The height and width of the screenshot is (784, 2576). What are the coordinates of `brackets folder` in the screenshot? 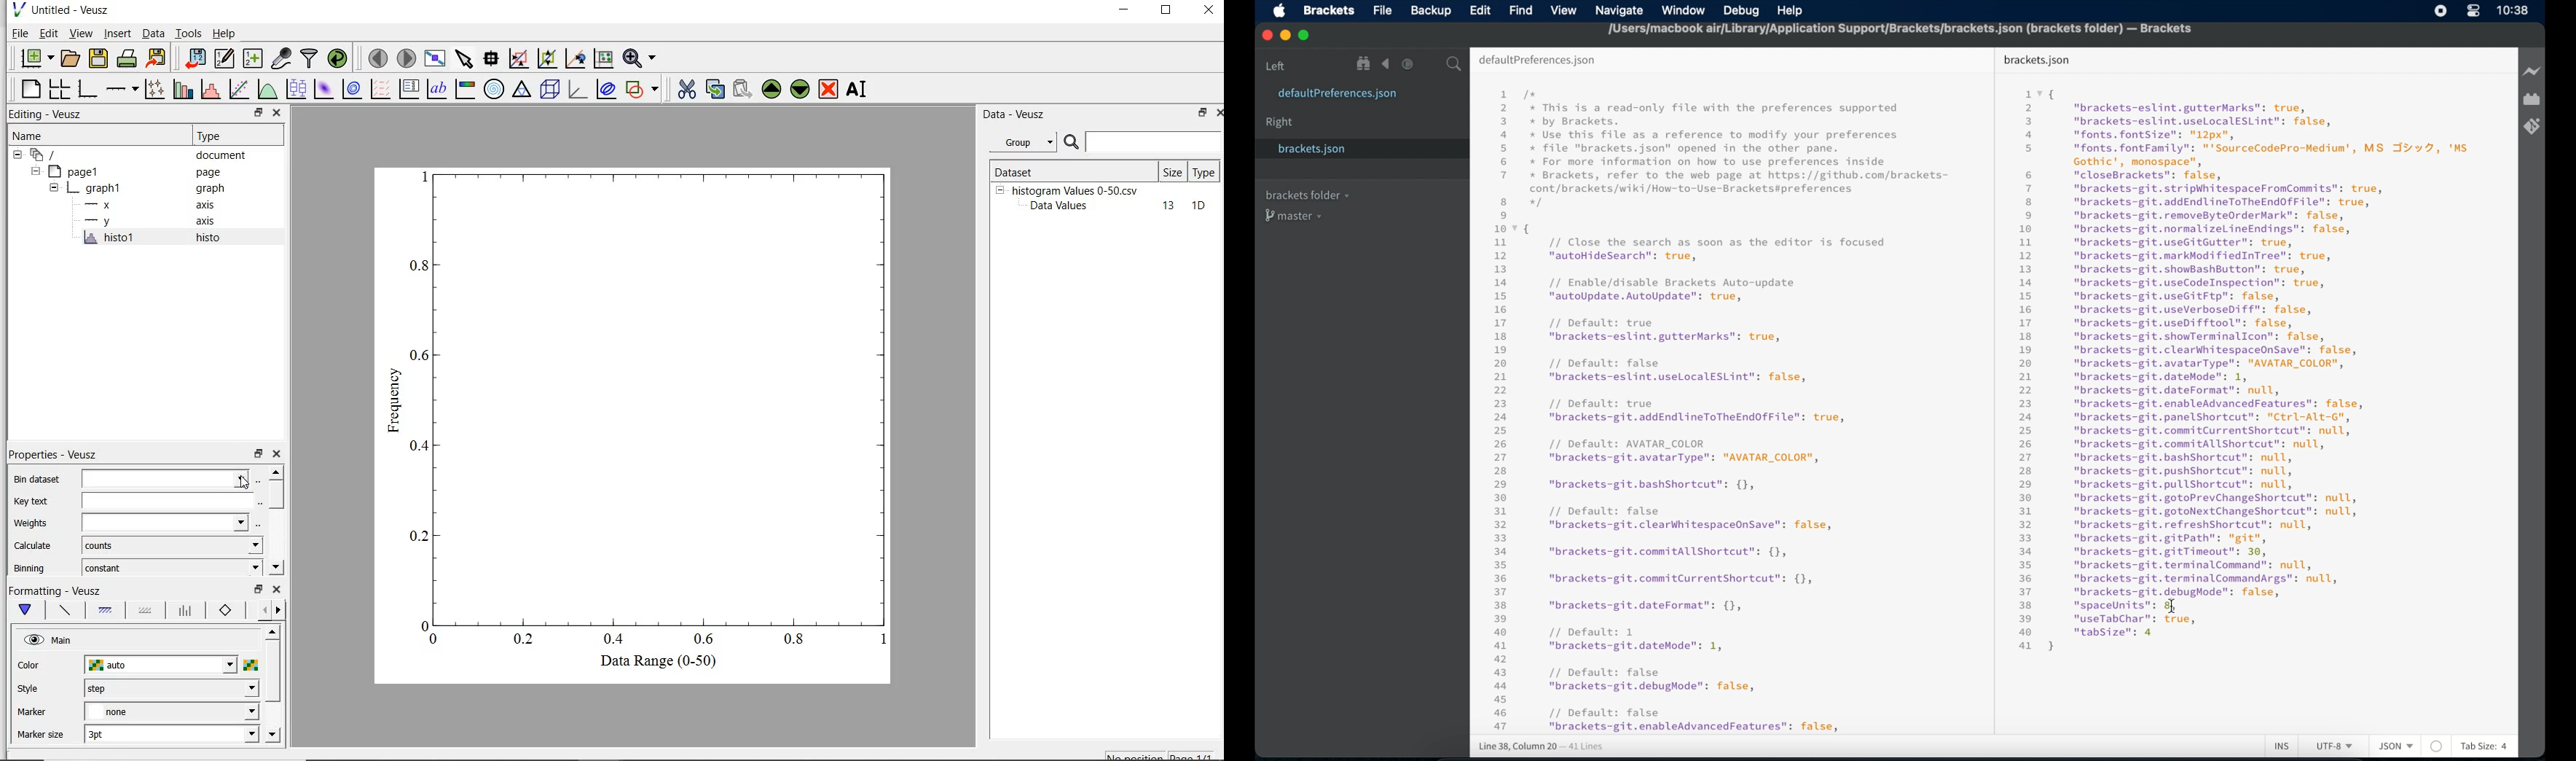 It's located at (1307, 194).